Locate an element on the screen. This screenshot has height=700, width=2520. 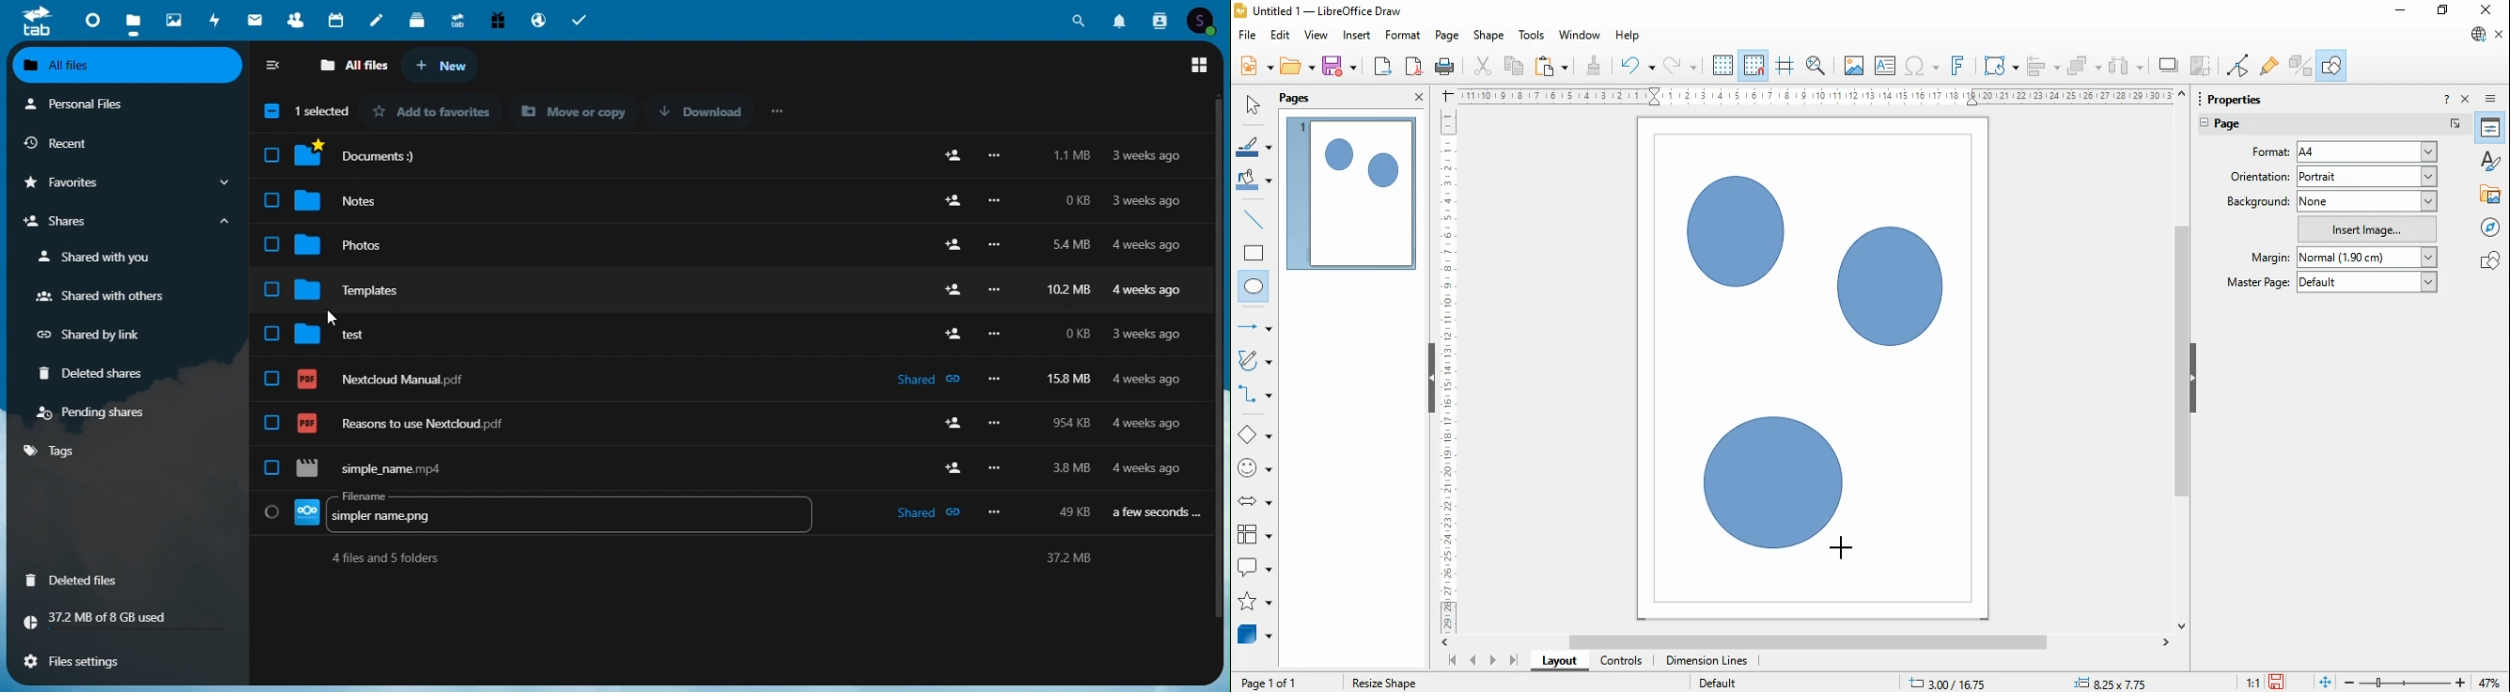
47% is located at coordinates (2492, 682).